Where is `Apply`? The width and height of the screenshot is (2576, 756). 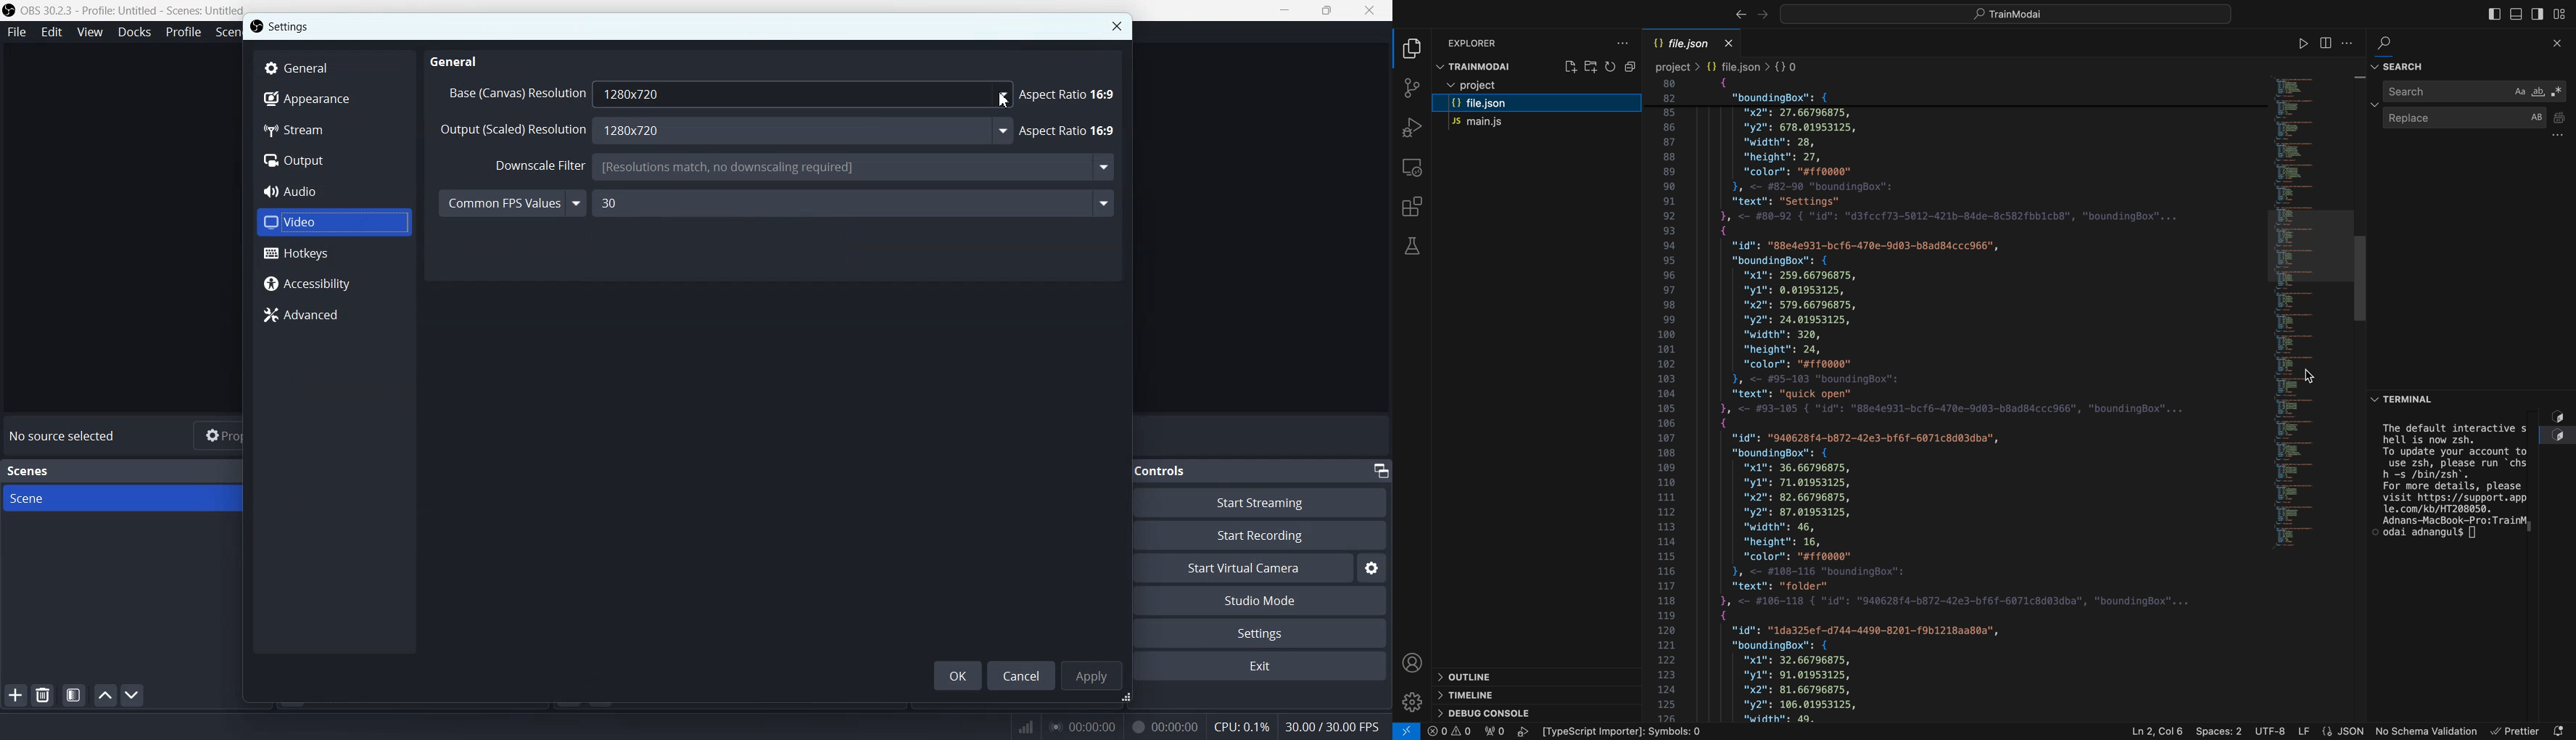 Apply is located at coordinates (1091, 675).